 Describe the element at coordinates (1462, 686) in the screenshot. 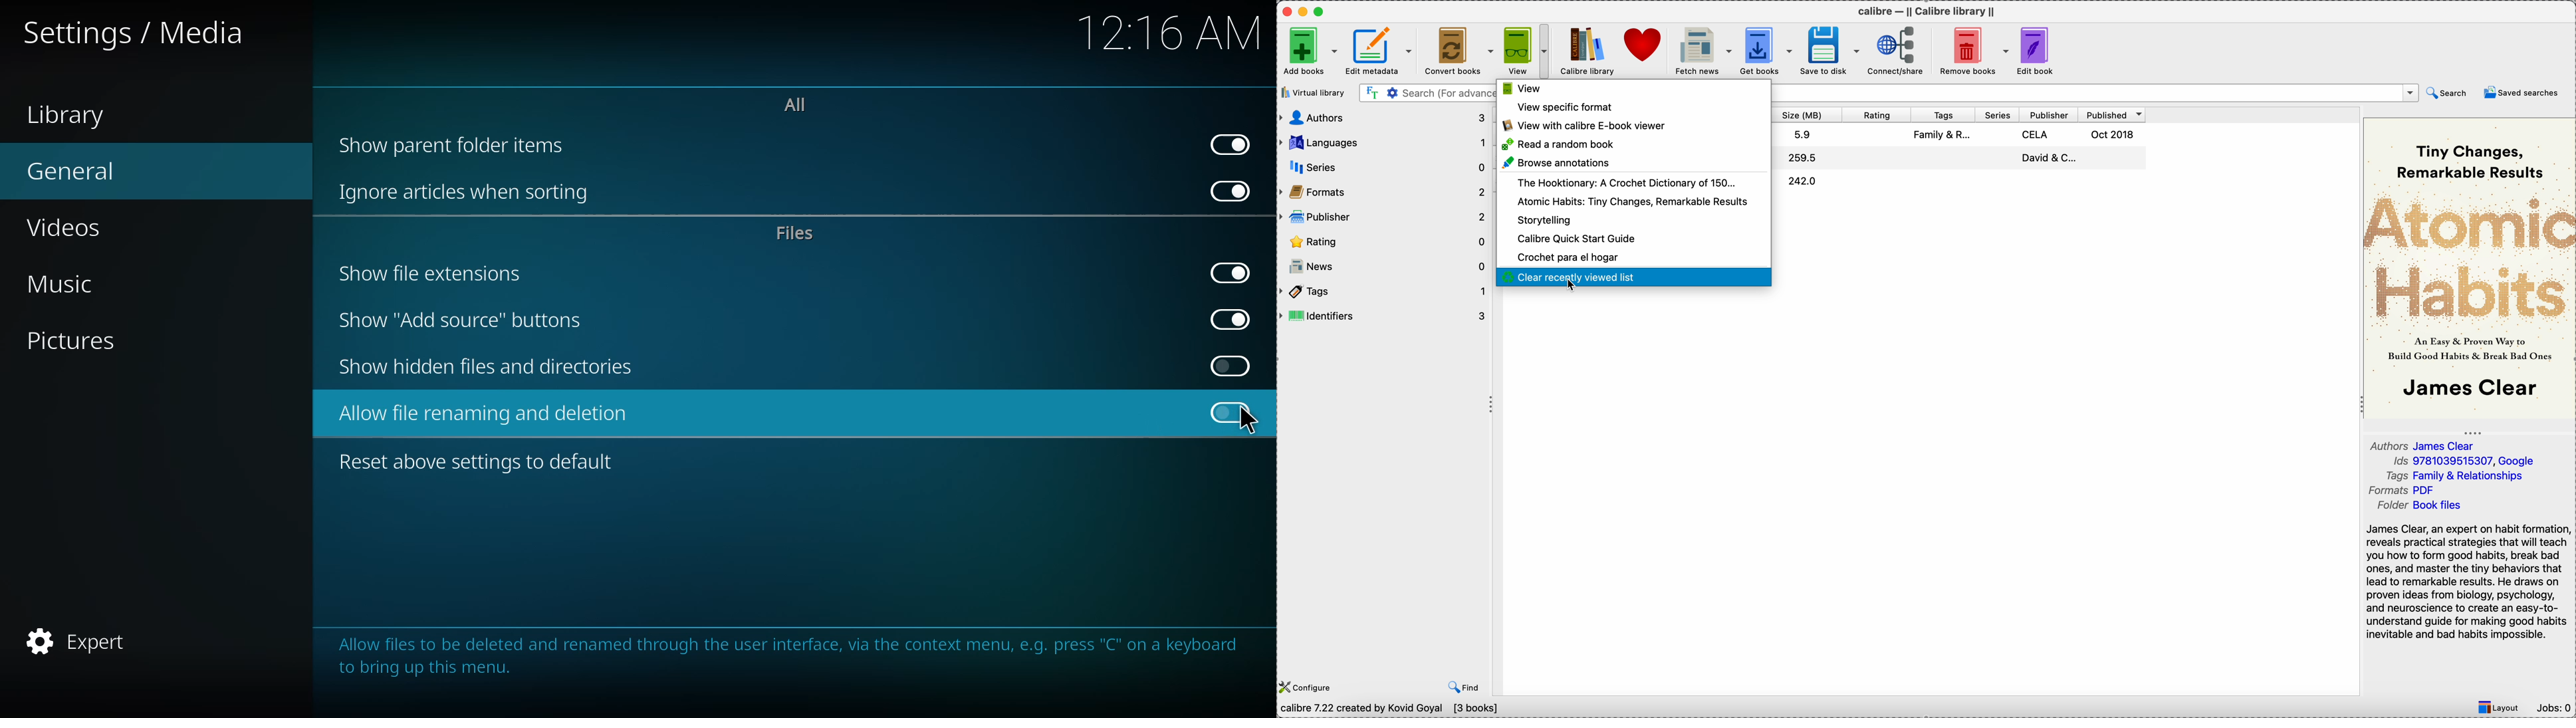

I see `find` at that location.